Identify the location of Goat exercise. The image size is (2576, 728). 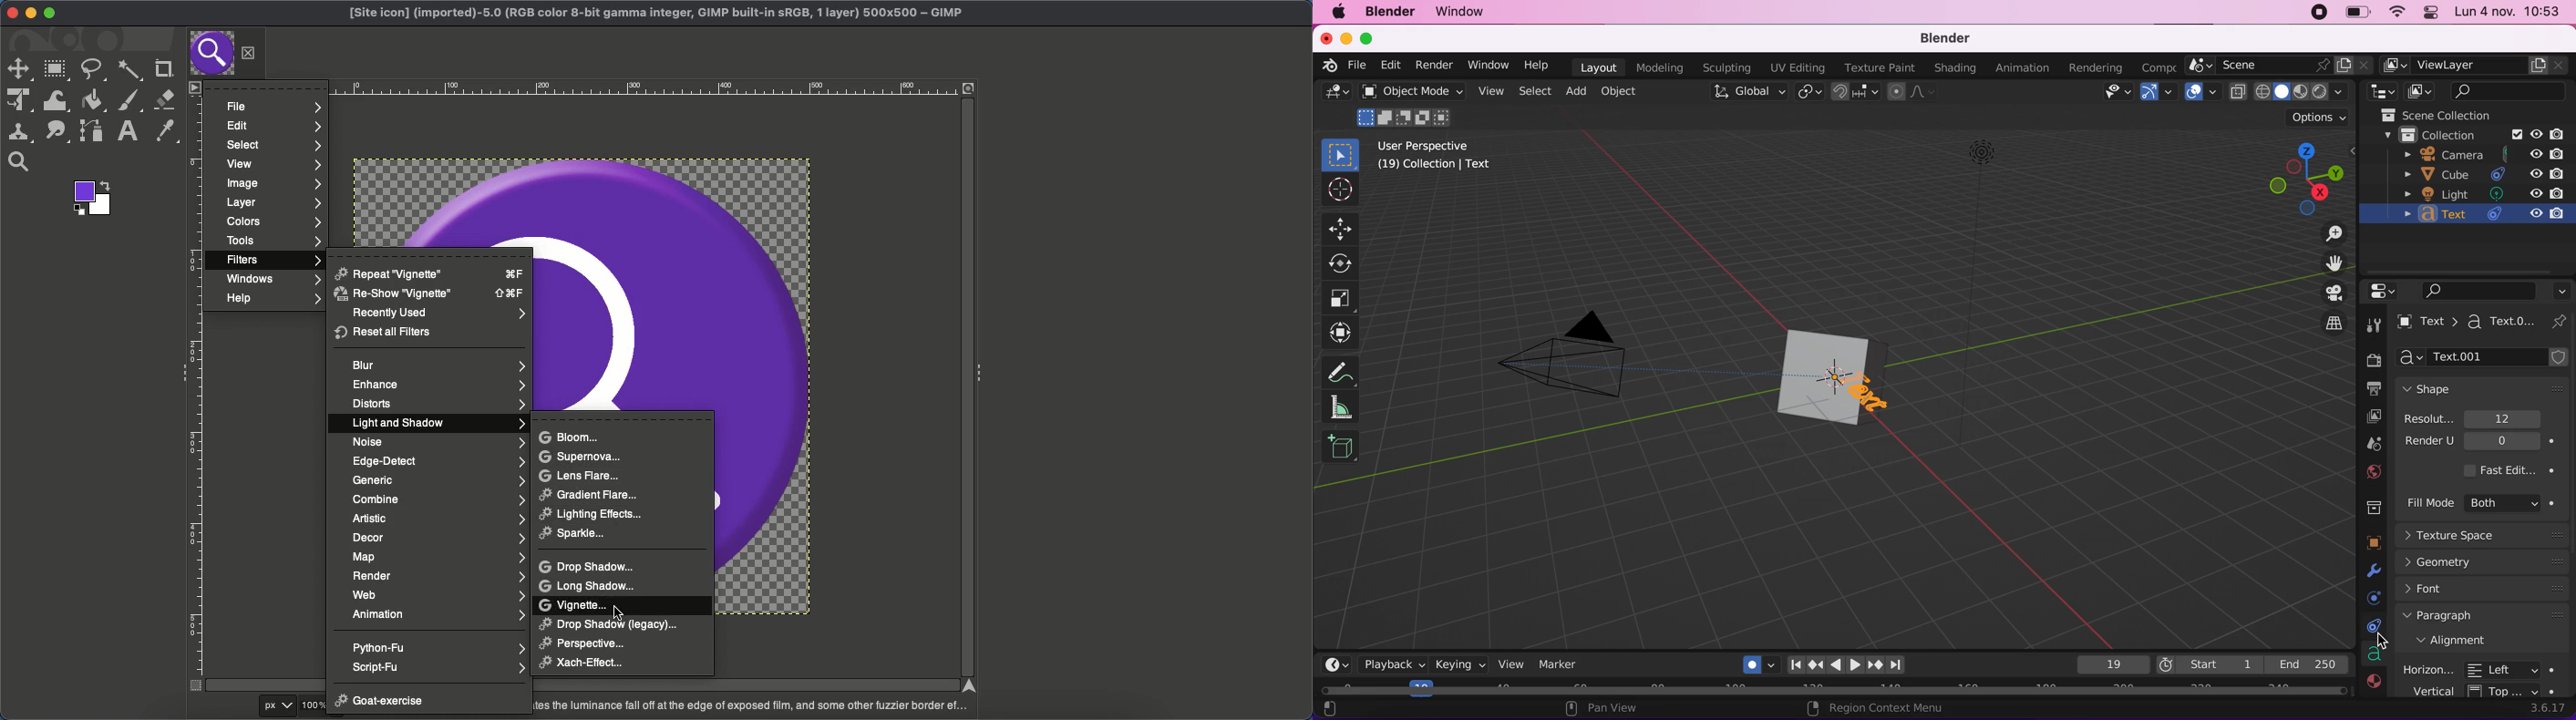
(380, 703).